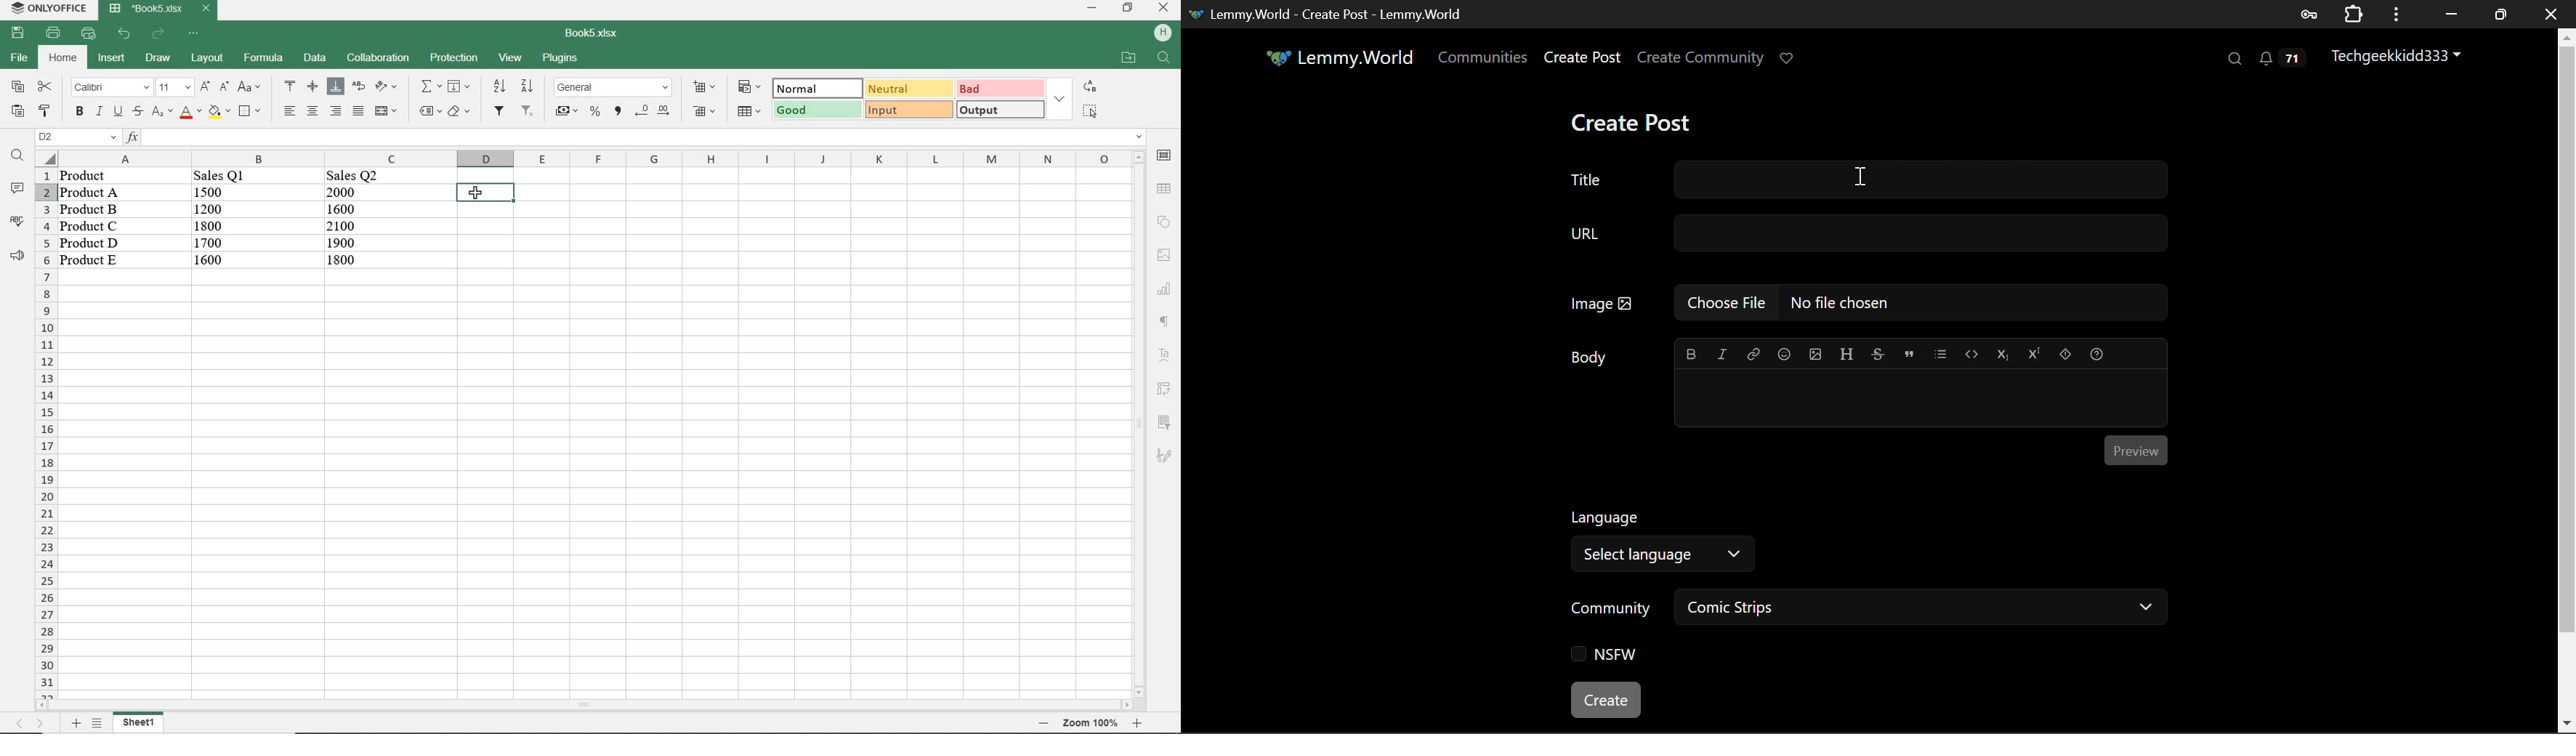 The height and width of the screenshot is (756, 2576). Describe the element at coordinates (136, 111) in the screenshot. I see `strikethrough` at that location.